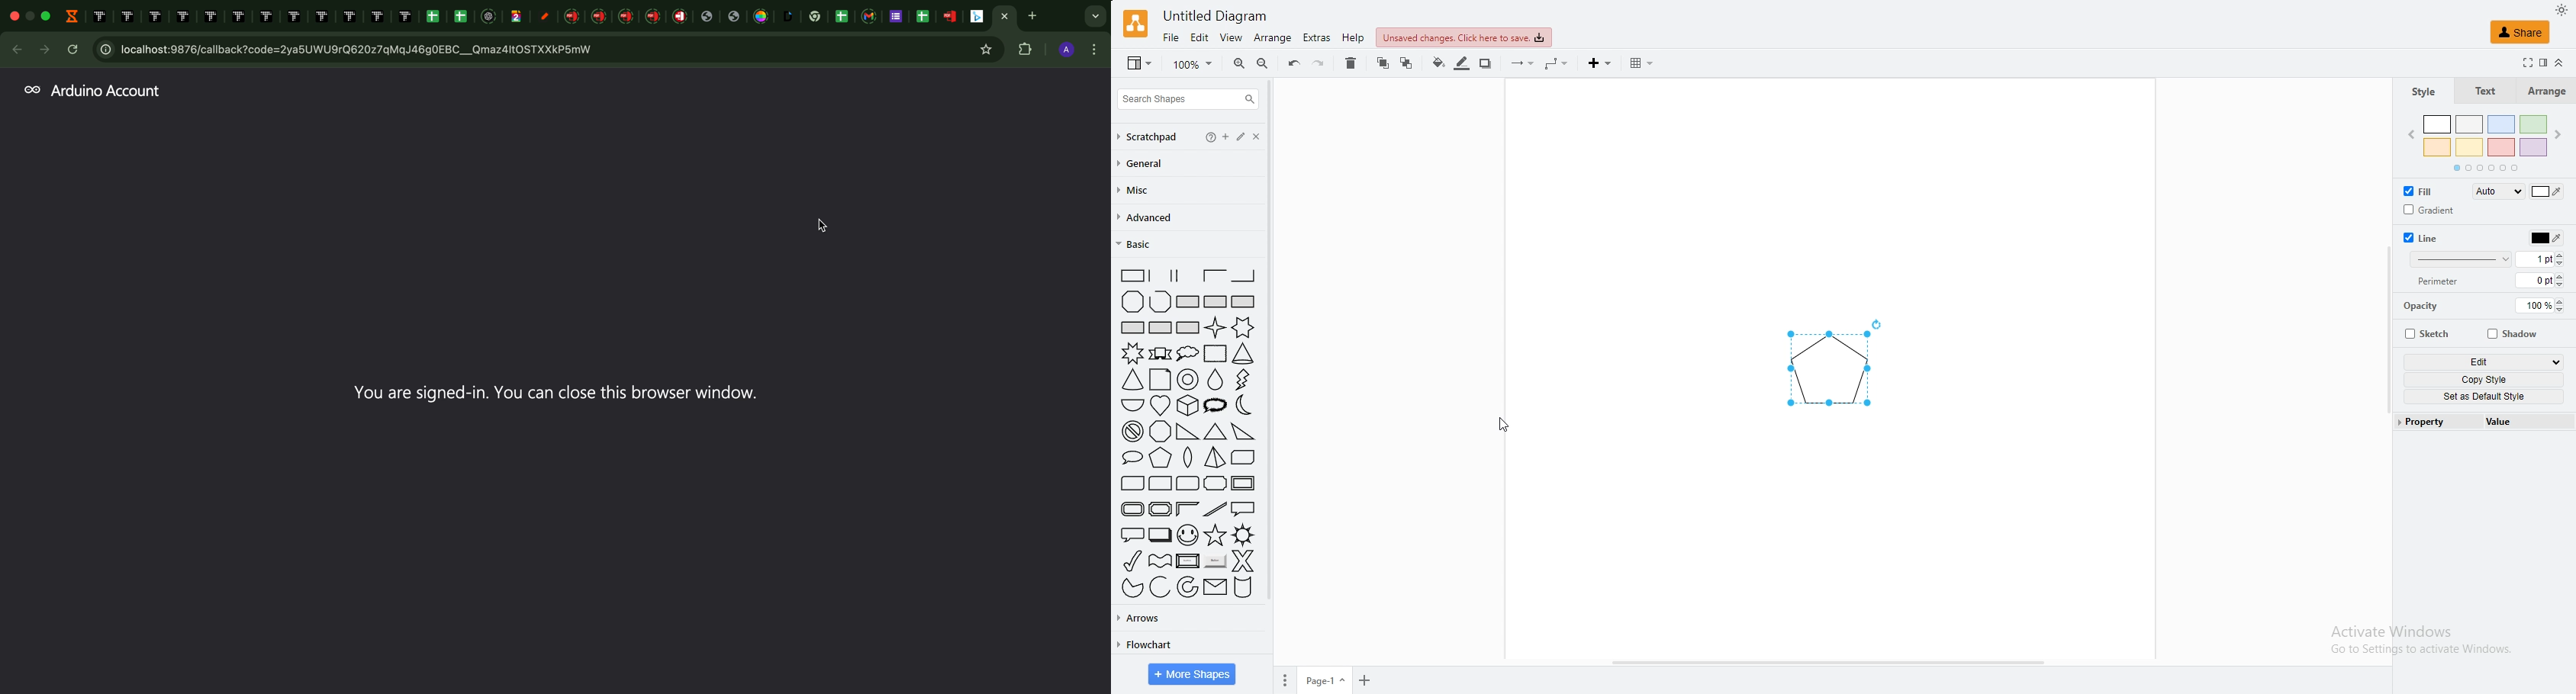 The image size is (2576, 700). What do you see at coordinates (1245, 379) in the screenshot?
I see `flash` at bounding box center [1245, 379].